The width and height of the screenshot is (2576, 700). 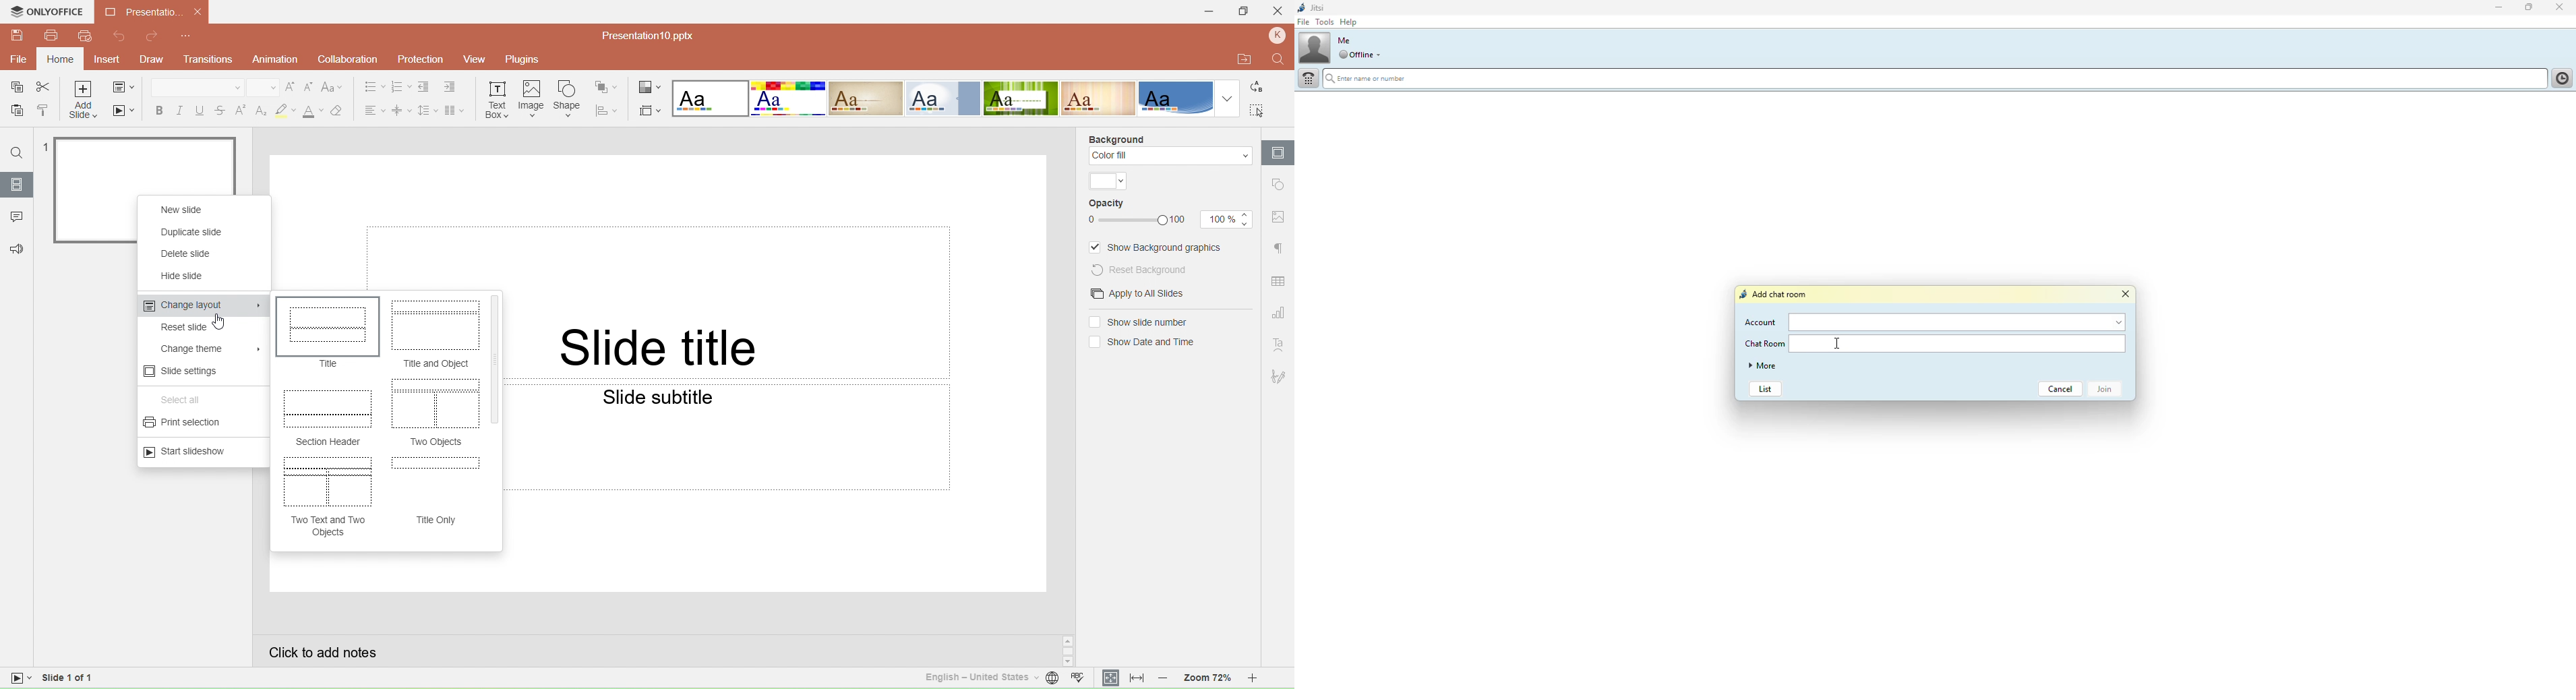 I want to click on more, so click(x=1763, y=367).